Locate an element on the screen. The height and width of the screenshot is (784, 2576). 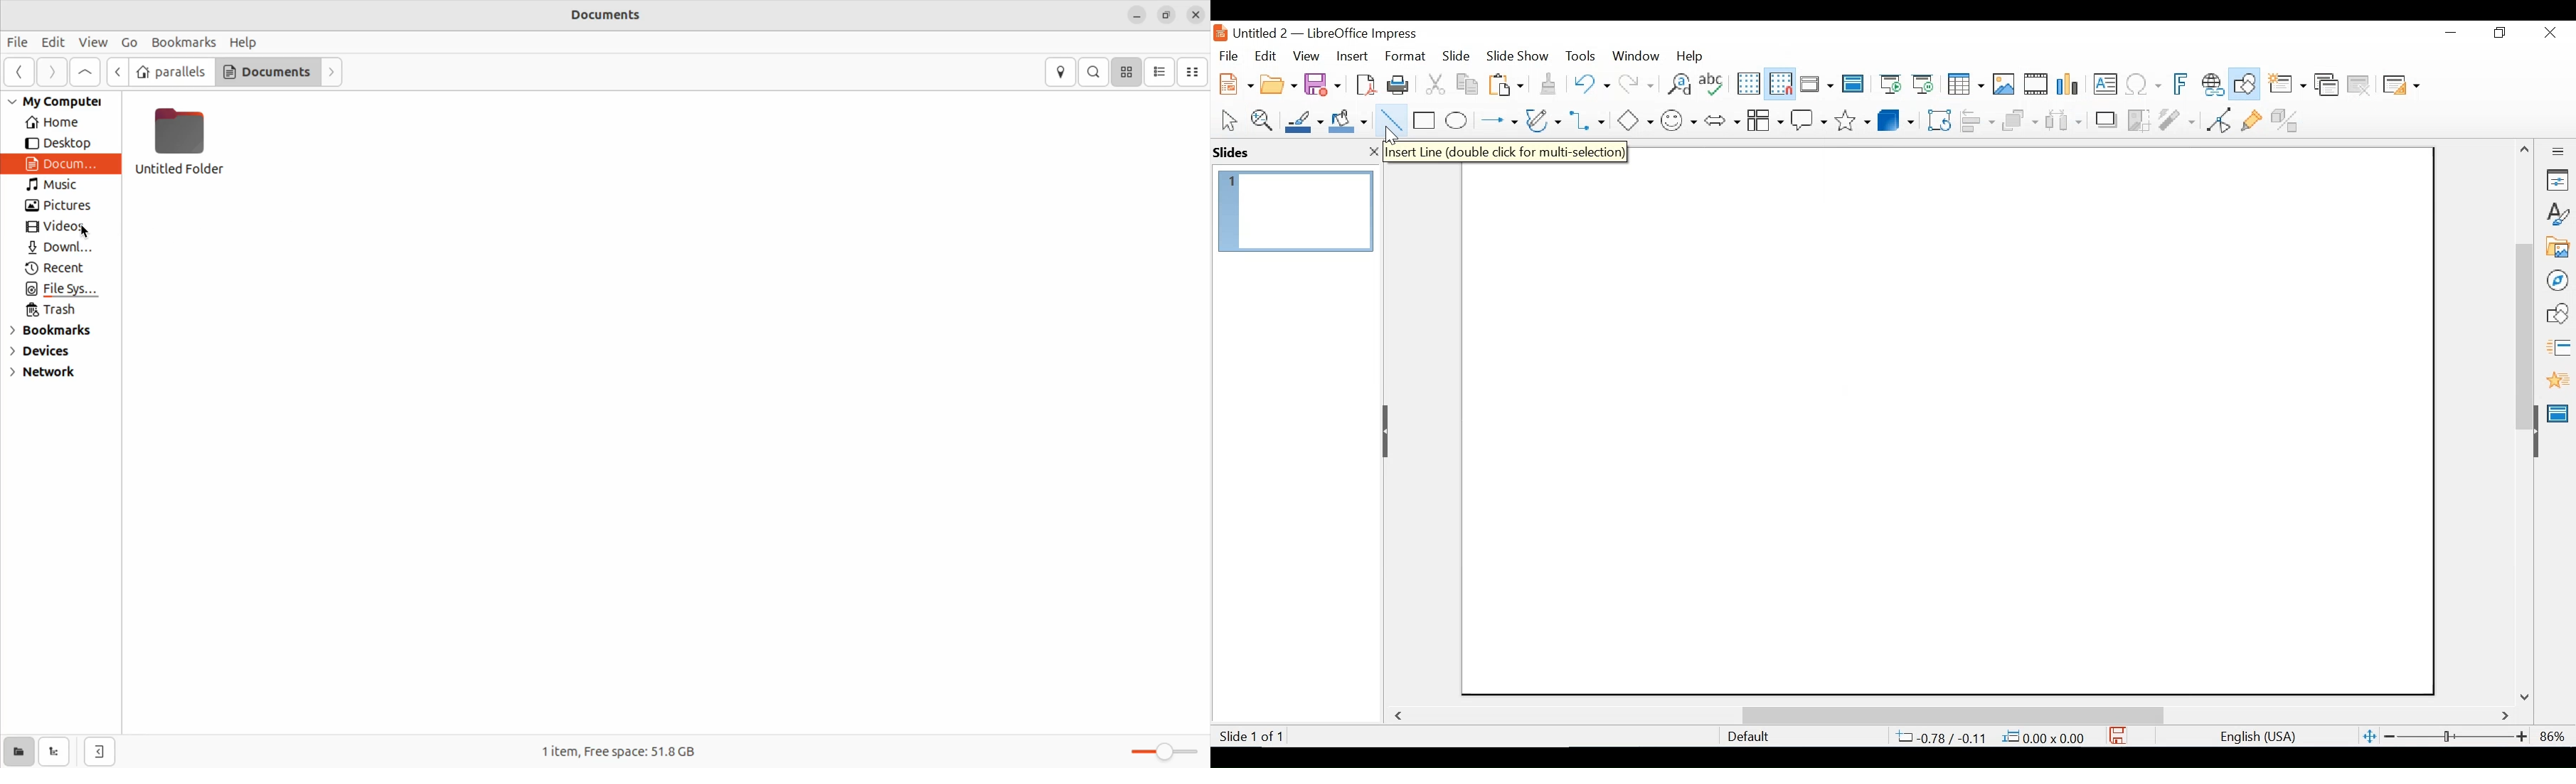
Insert Special Characters is located at coordinates (2144, 85).